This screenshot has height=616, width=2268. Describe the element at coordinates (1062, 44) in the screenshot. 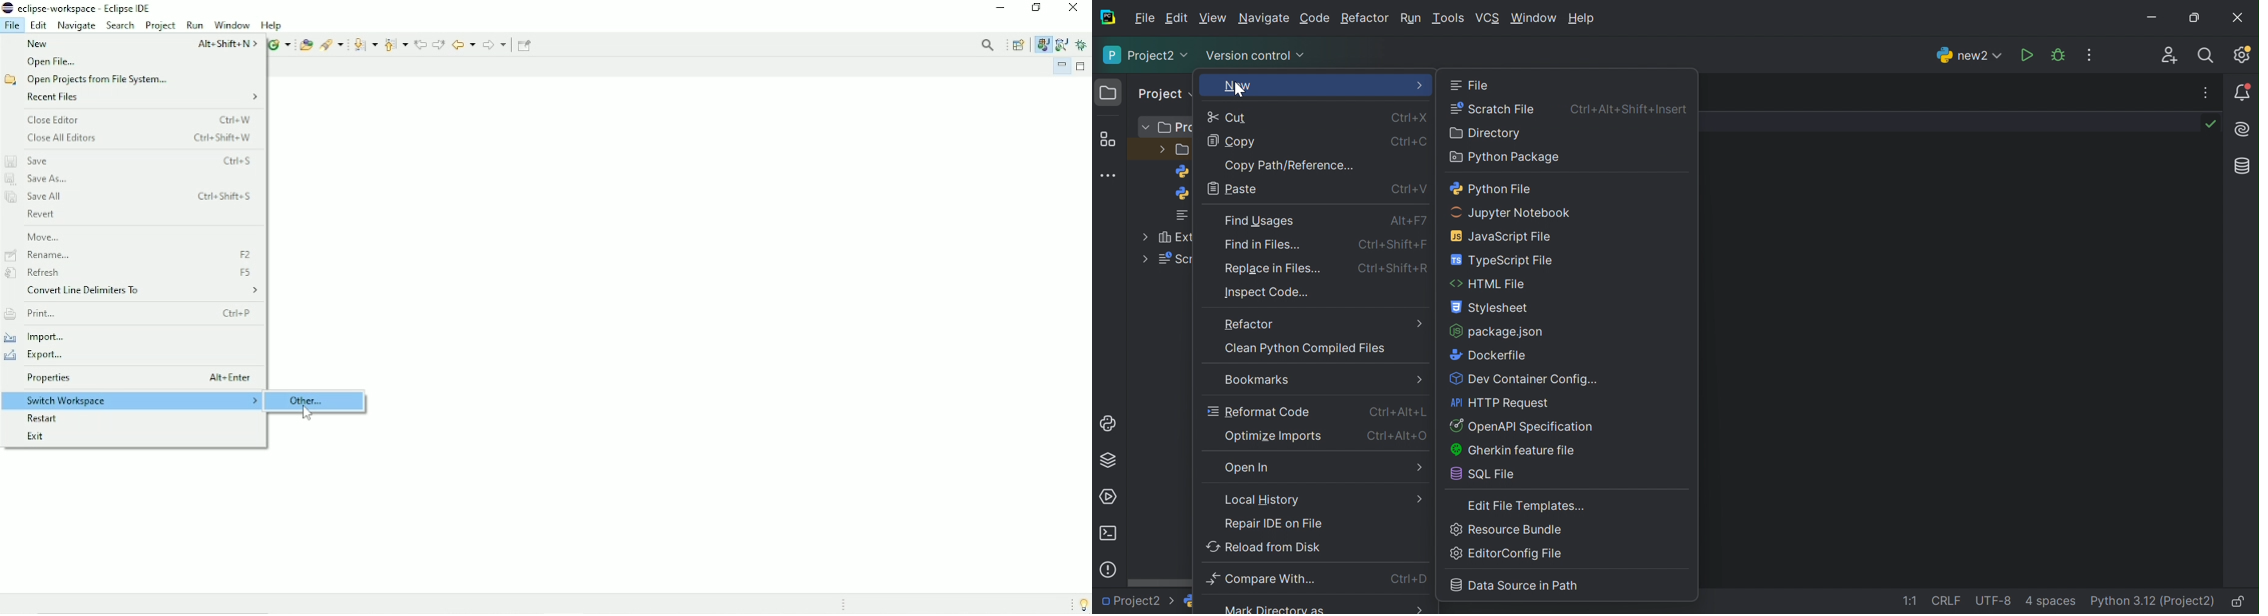

I see `Java browsing` at that location.